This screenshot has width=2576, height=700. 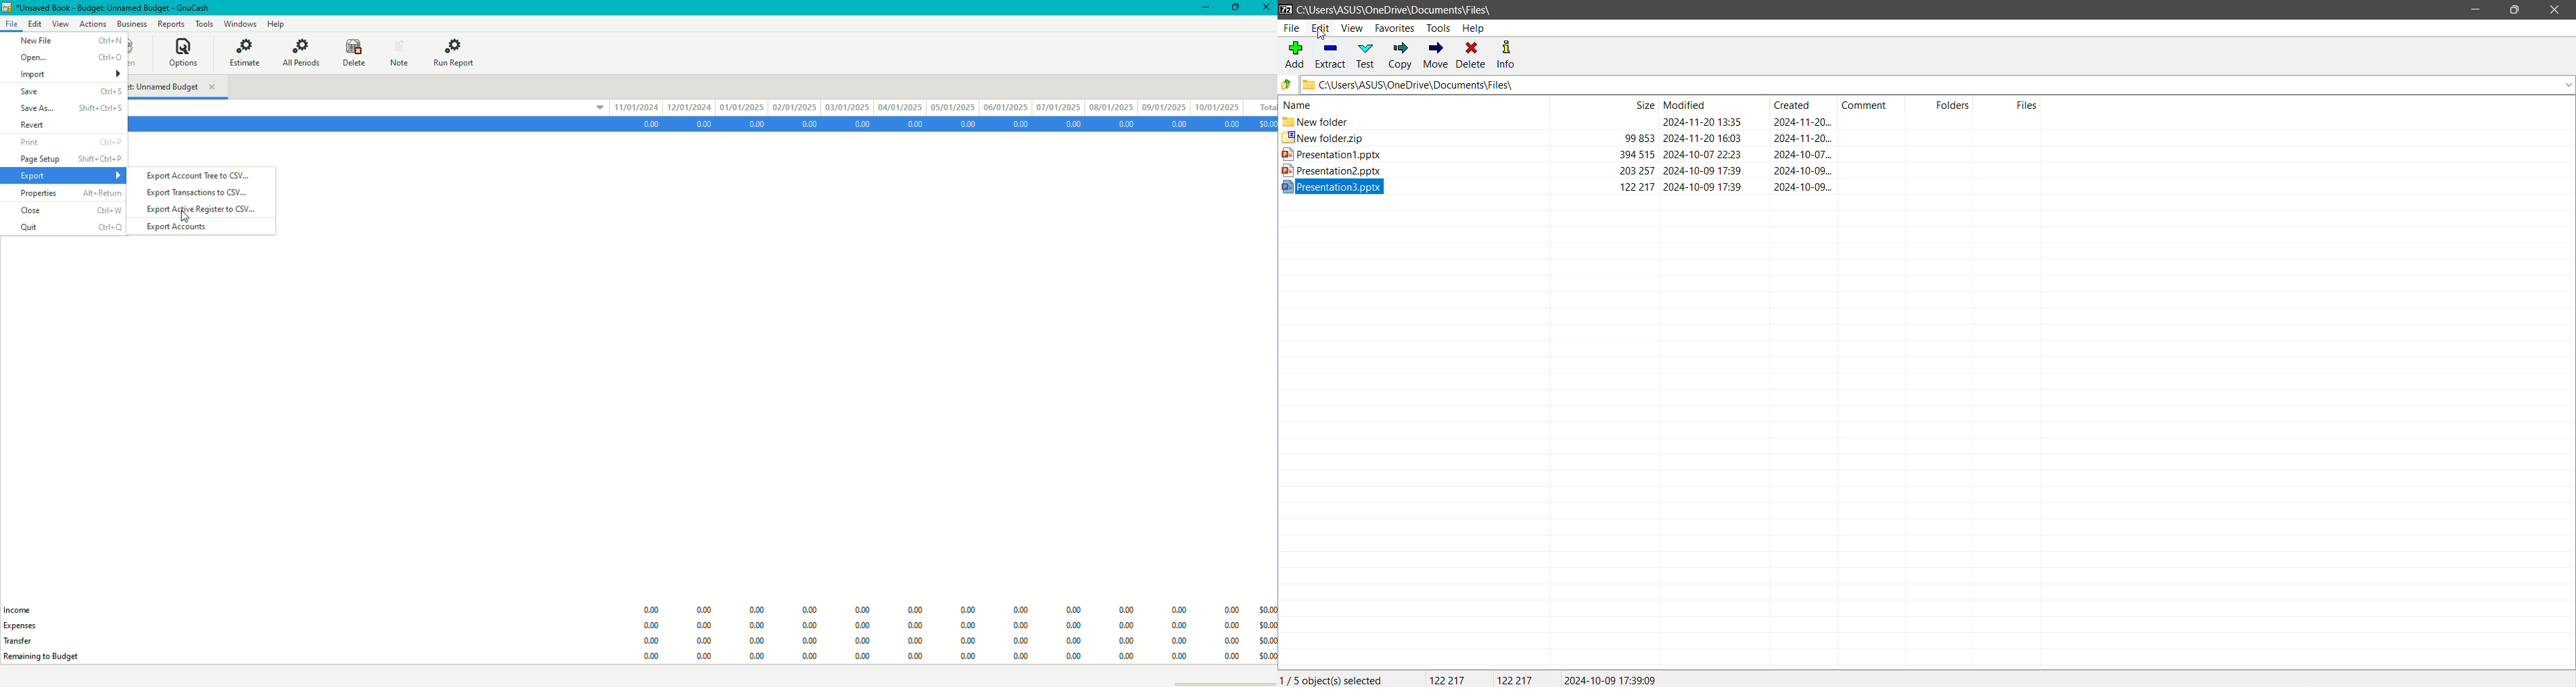 I want to click on Print, so click(x=68, y=144).